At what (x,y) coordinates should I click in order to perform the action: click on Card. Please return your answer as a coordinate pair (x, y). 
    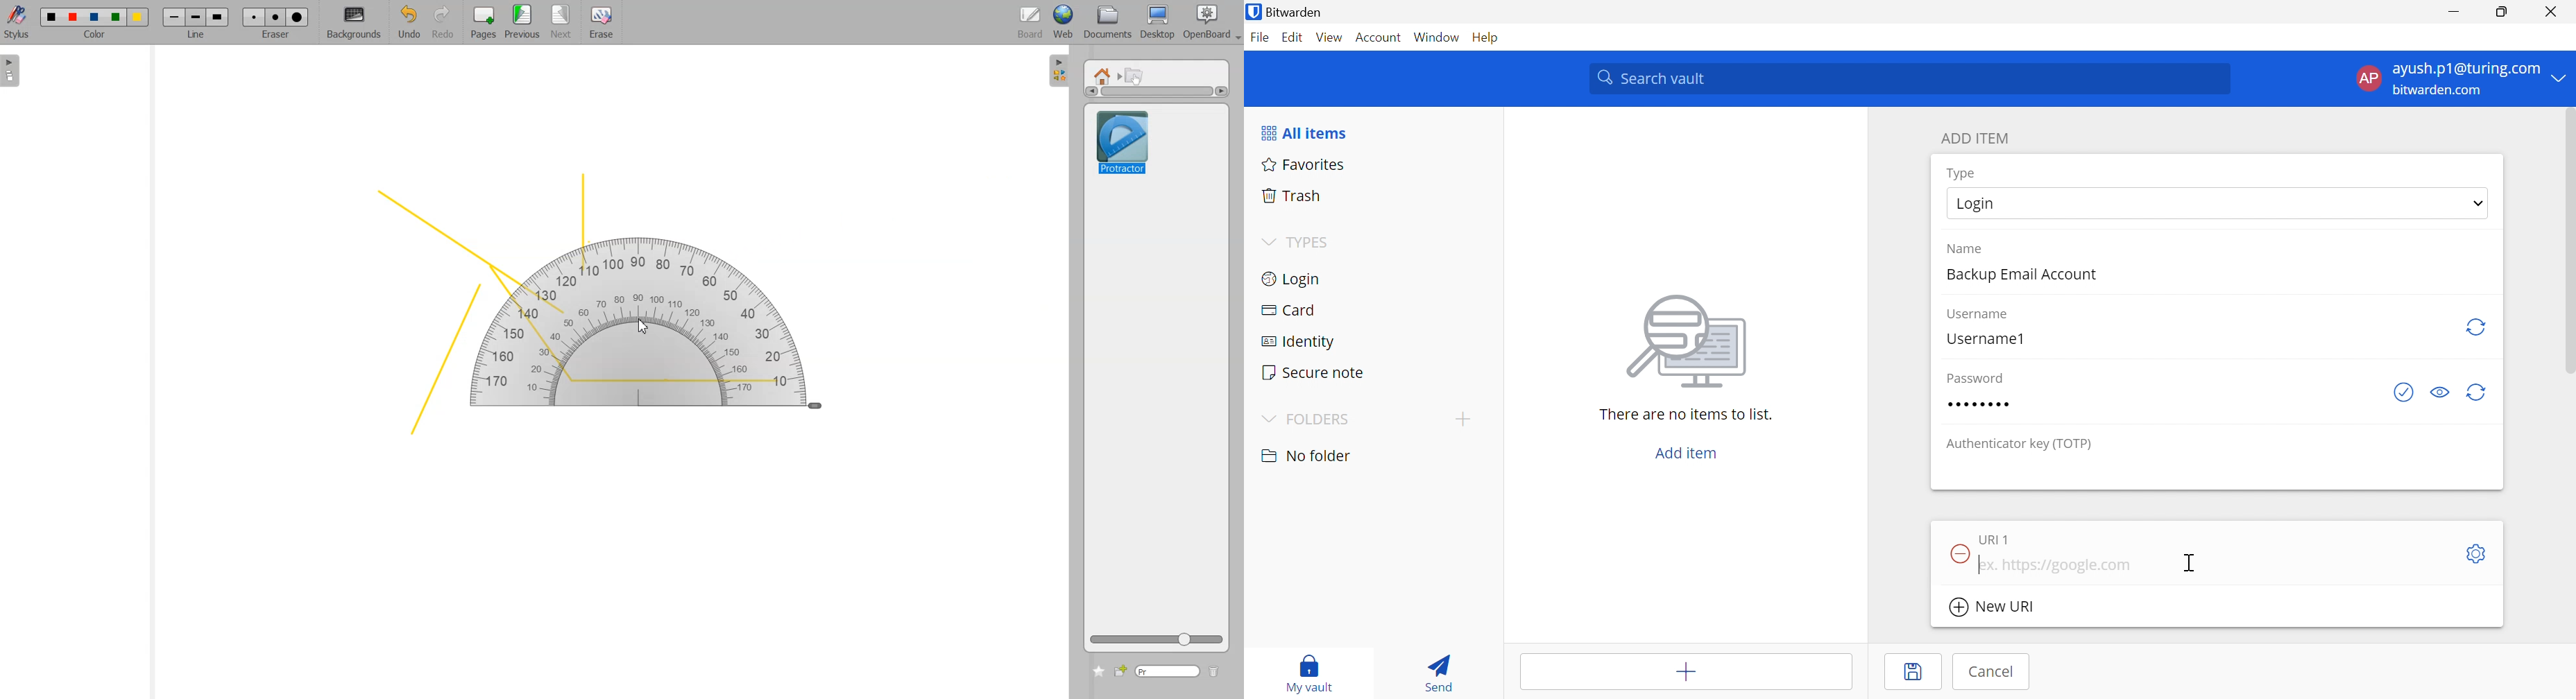
    Looking at the image, I should click on (1288, 311).